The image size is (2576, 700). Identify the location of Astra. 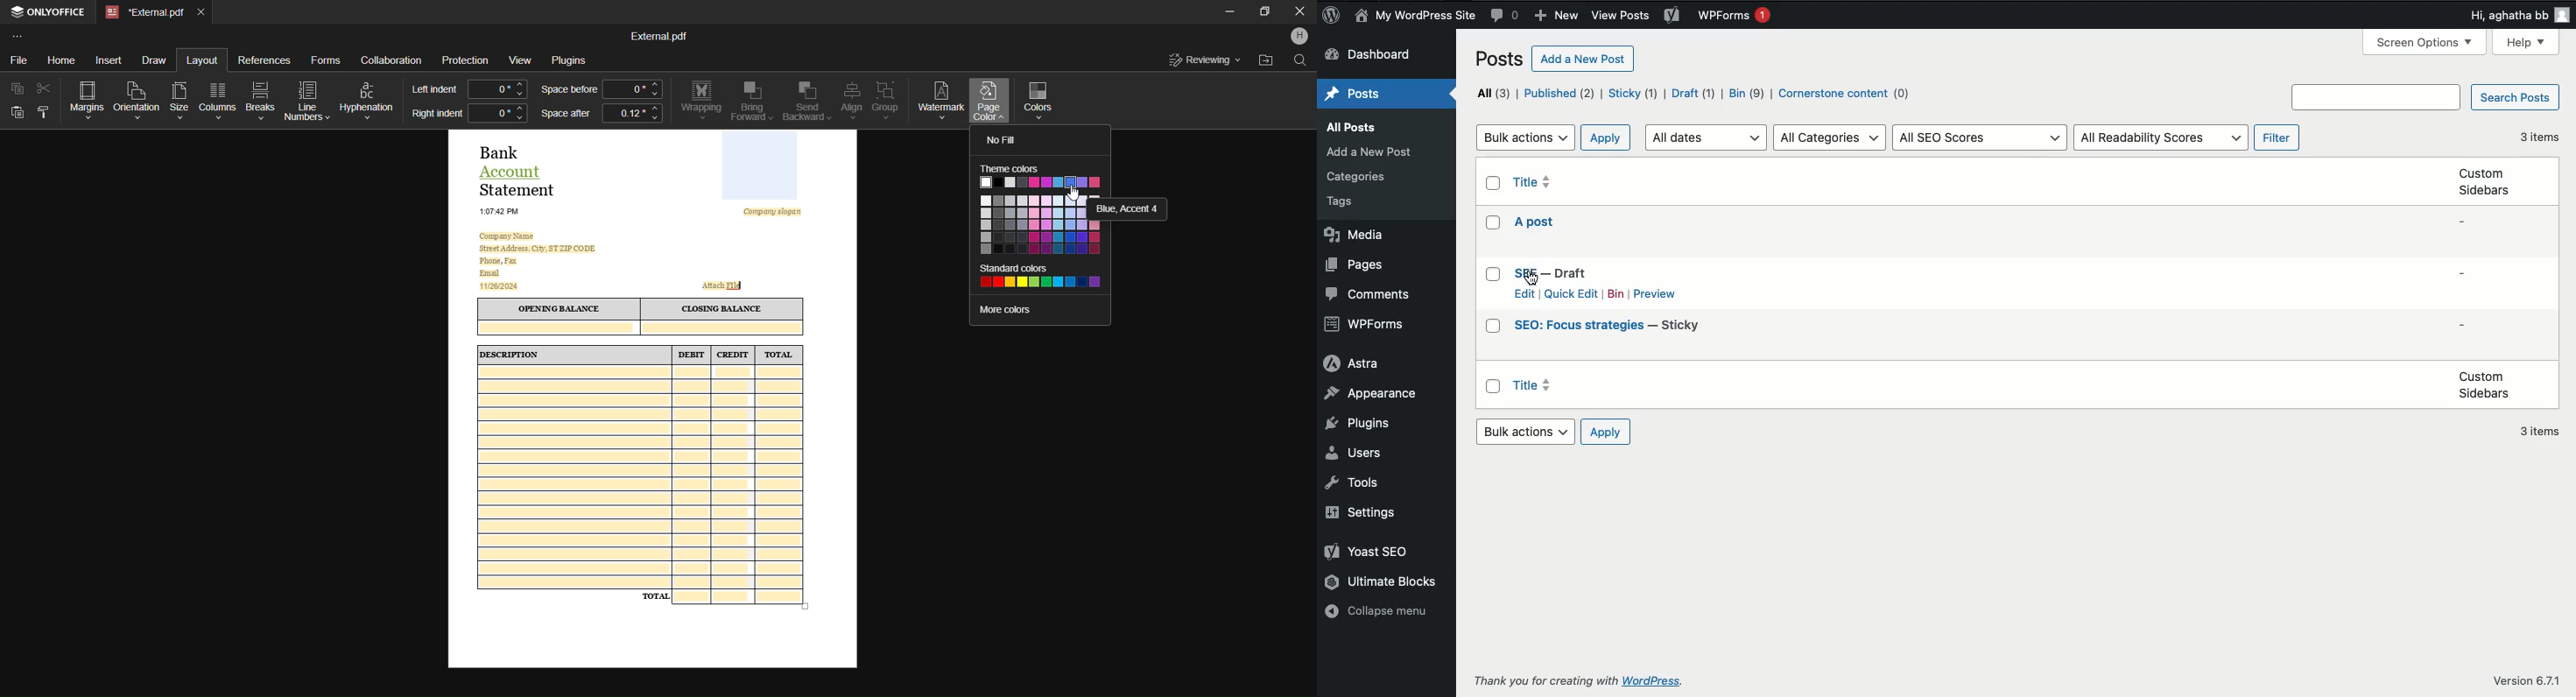
(1351, 363).